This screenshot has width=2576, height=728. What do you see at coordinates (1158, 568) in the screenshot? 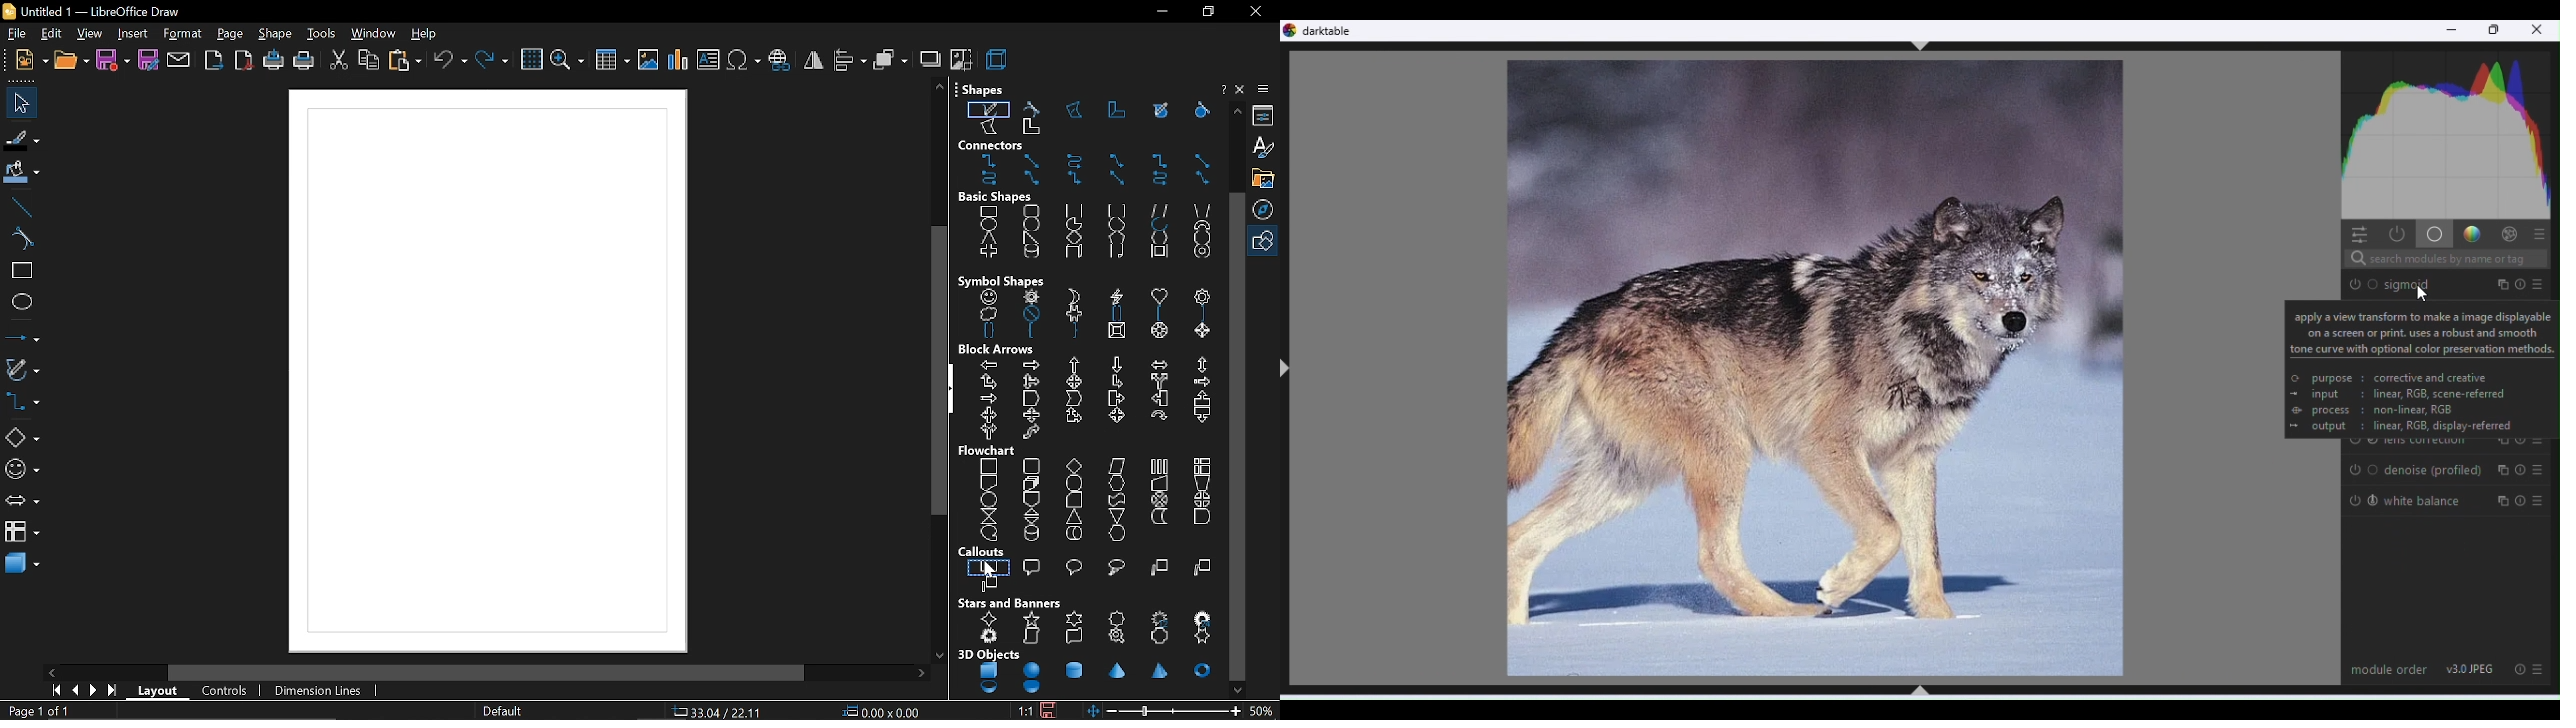
I see `line 1` at bounding box center [1158, 568].